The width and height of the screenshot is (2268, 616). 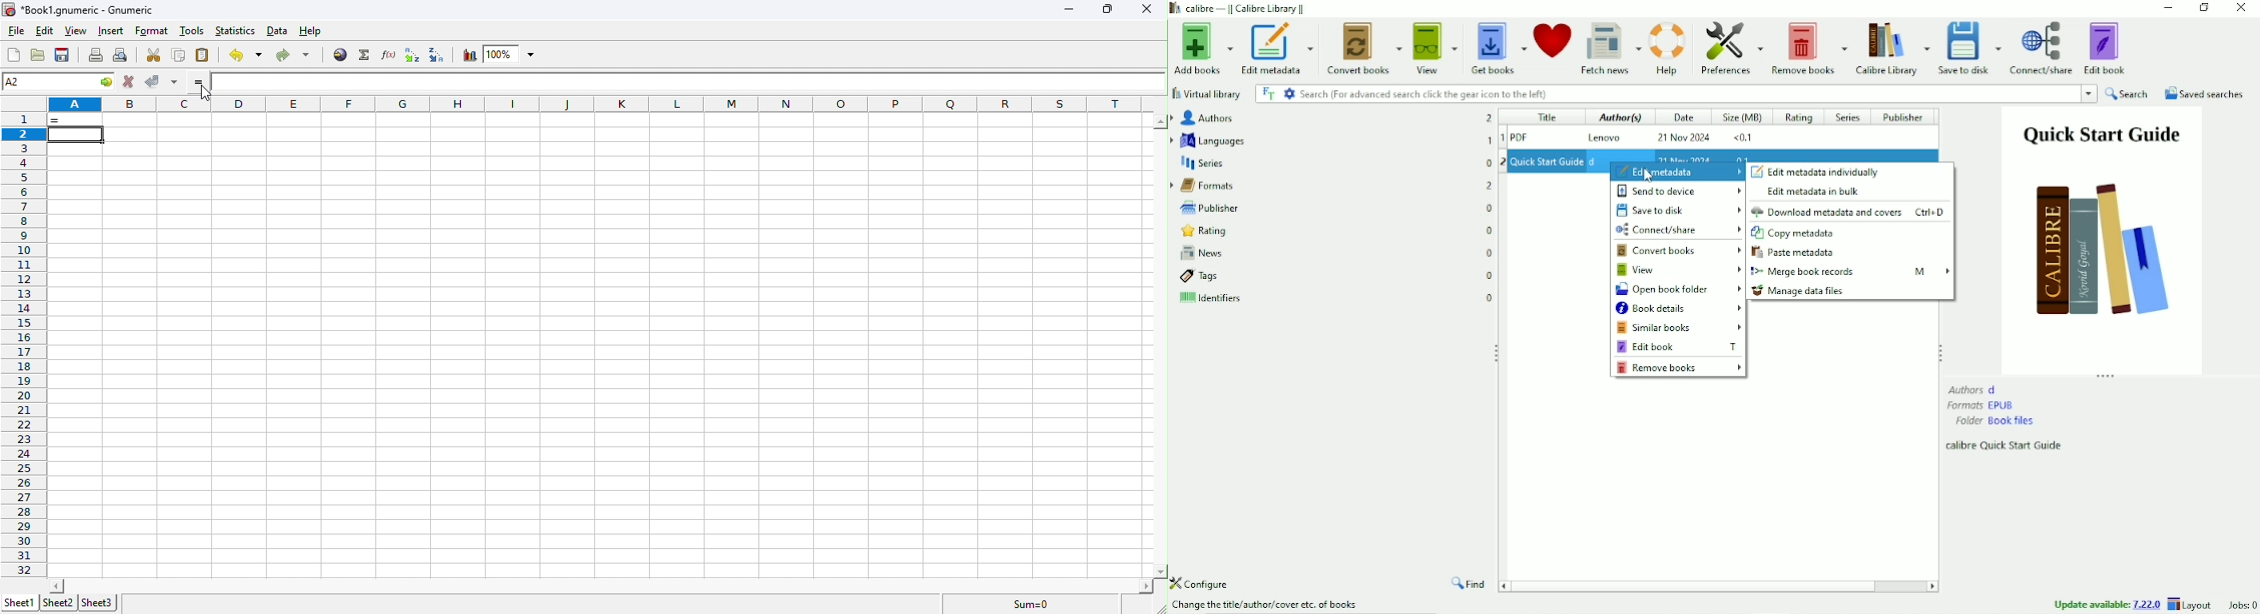 I want to click on Similar books, so click(x=1680, y=328).